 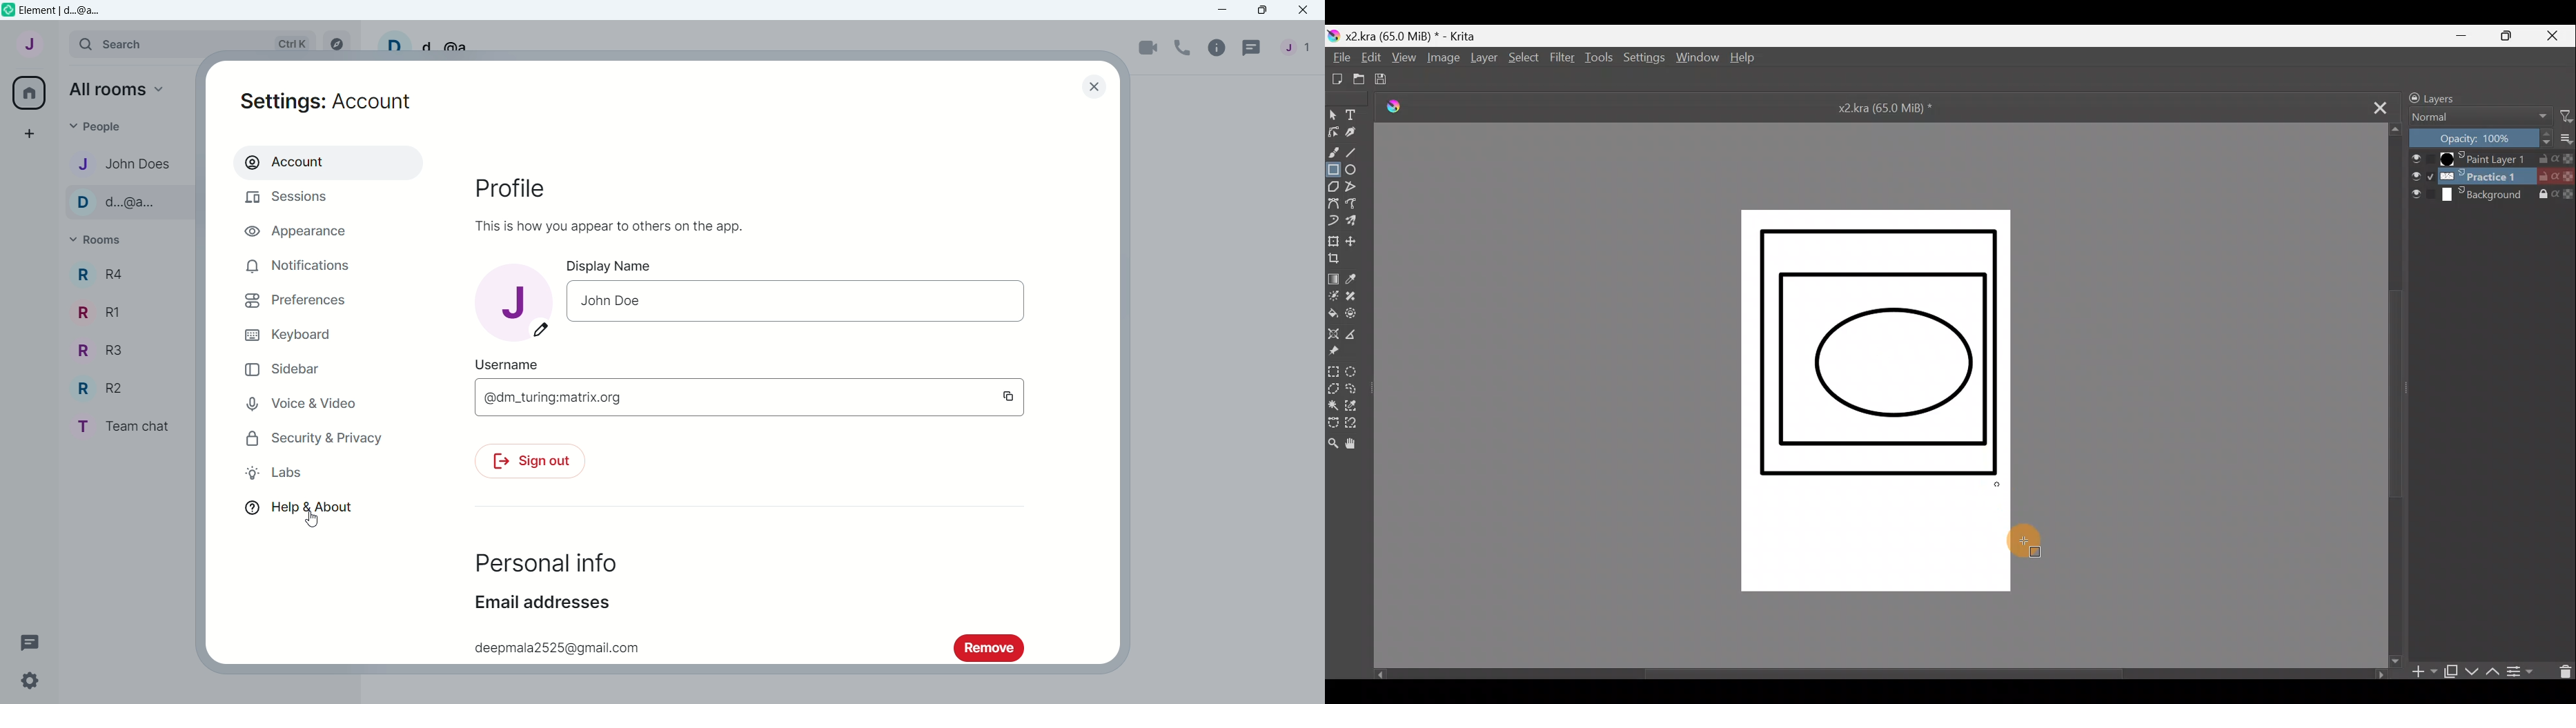 What do you see at coordinates (2493, 178) in the screenshot?
I see `Practice 1` at bounding box center [2493, 178].